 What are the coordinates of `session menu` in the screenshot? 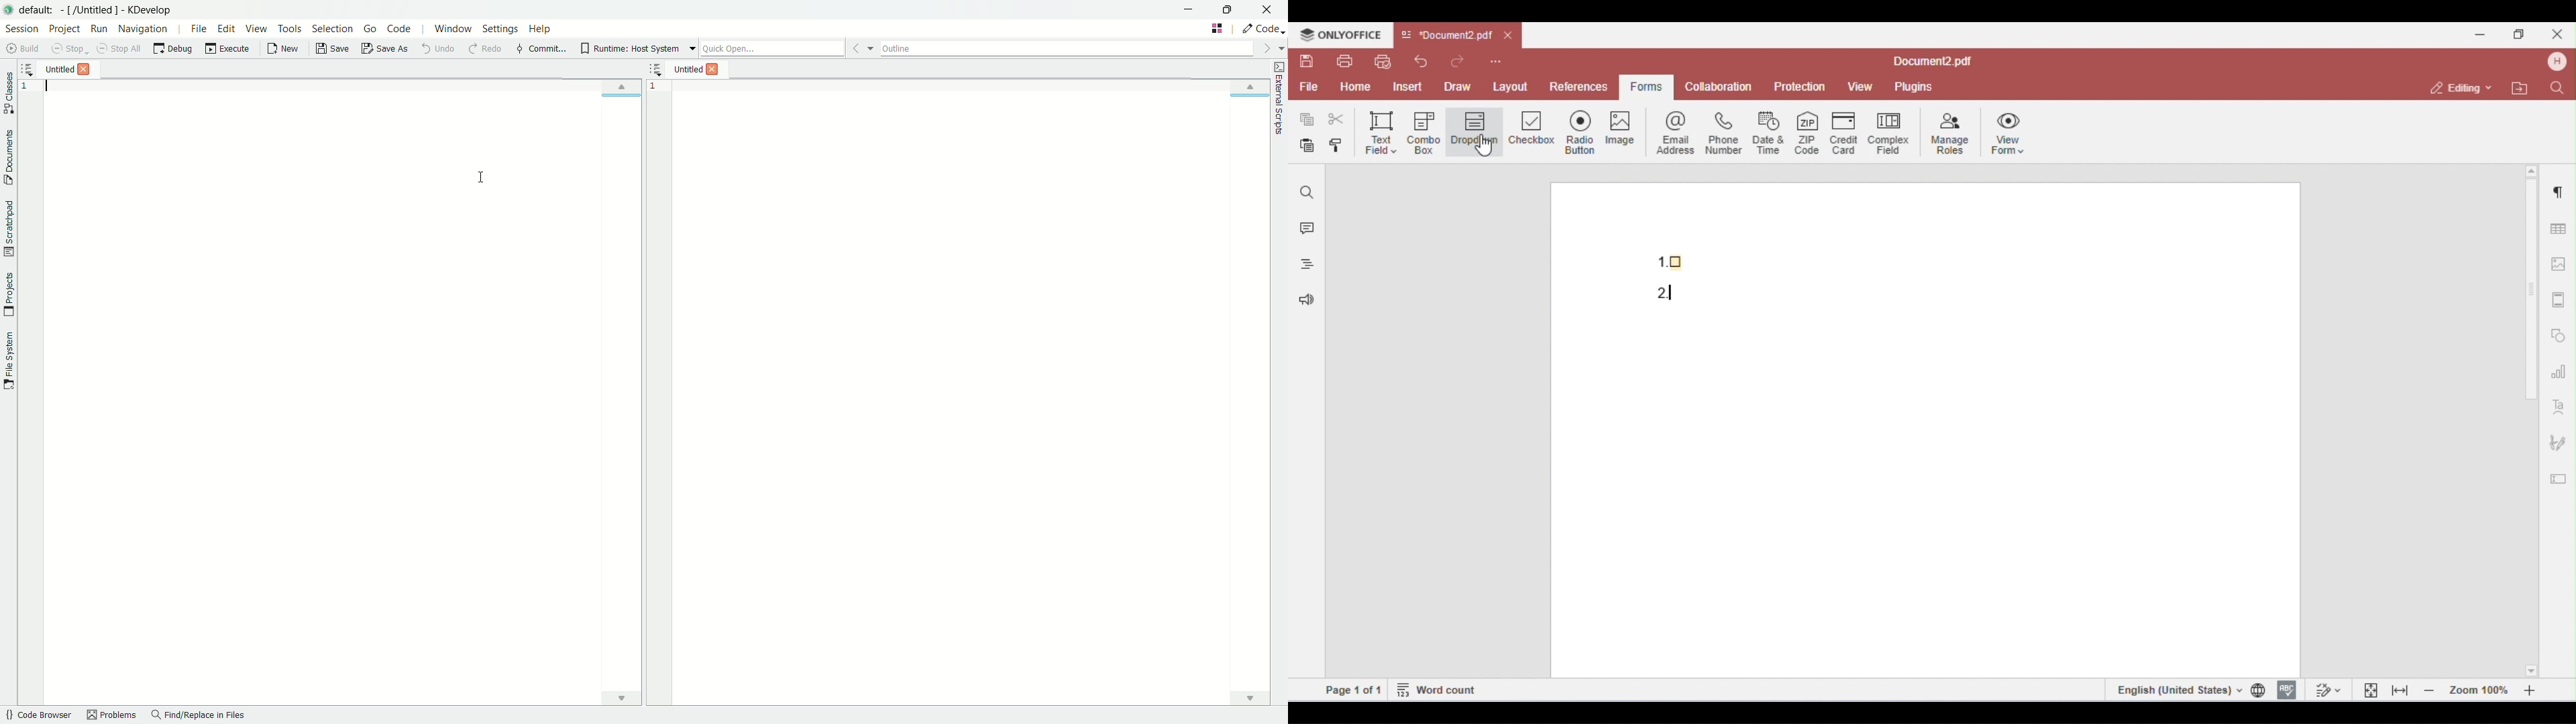 It's located at (21, 29).